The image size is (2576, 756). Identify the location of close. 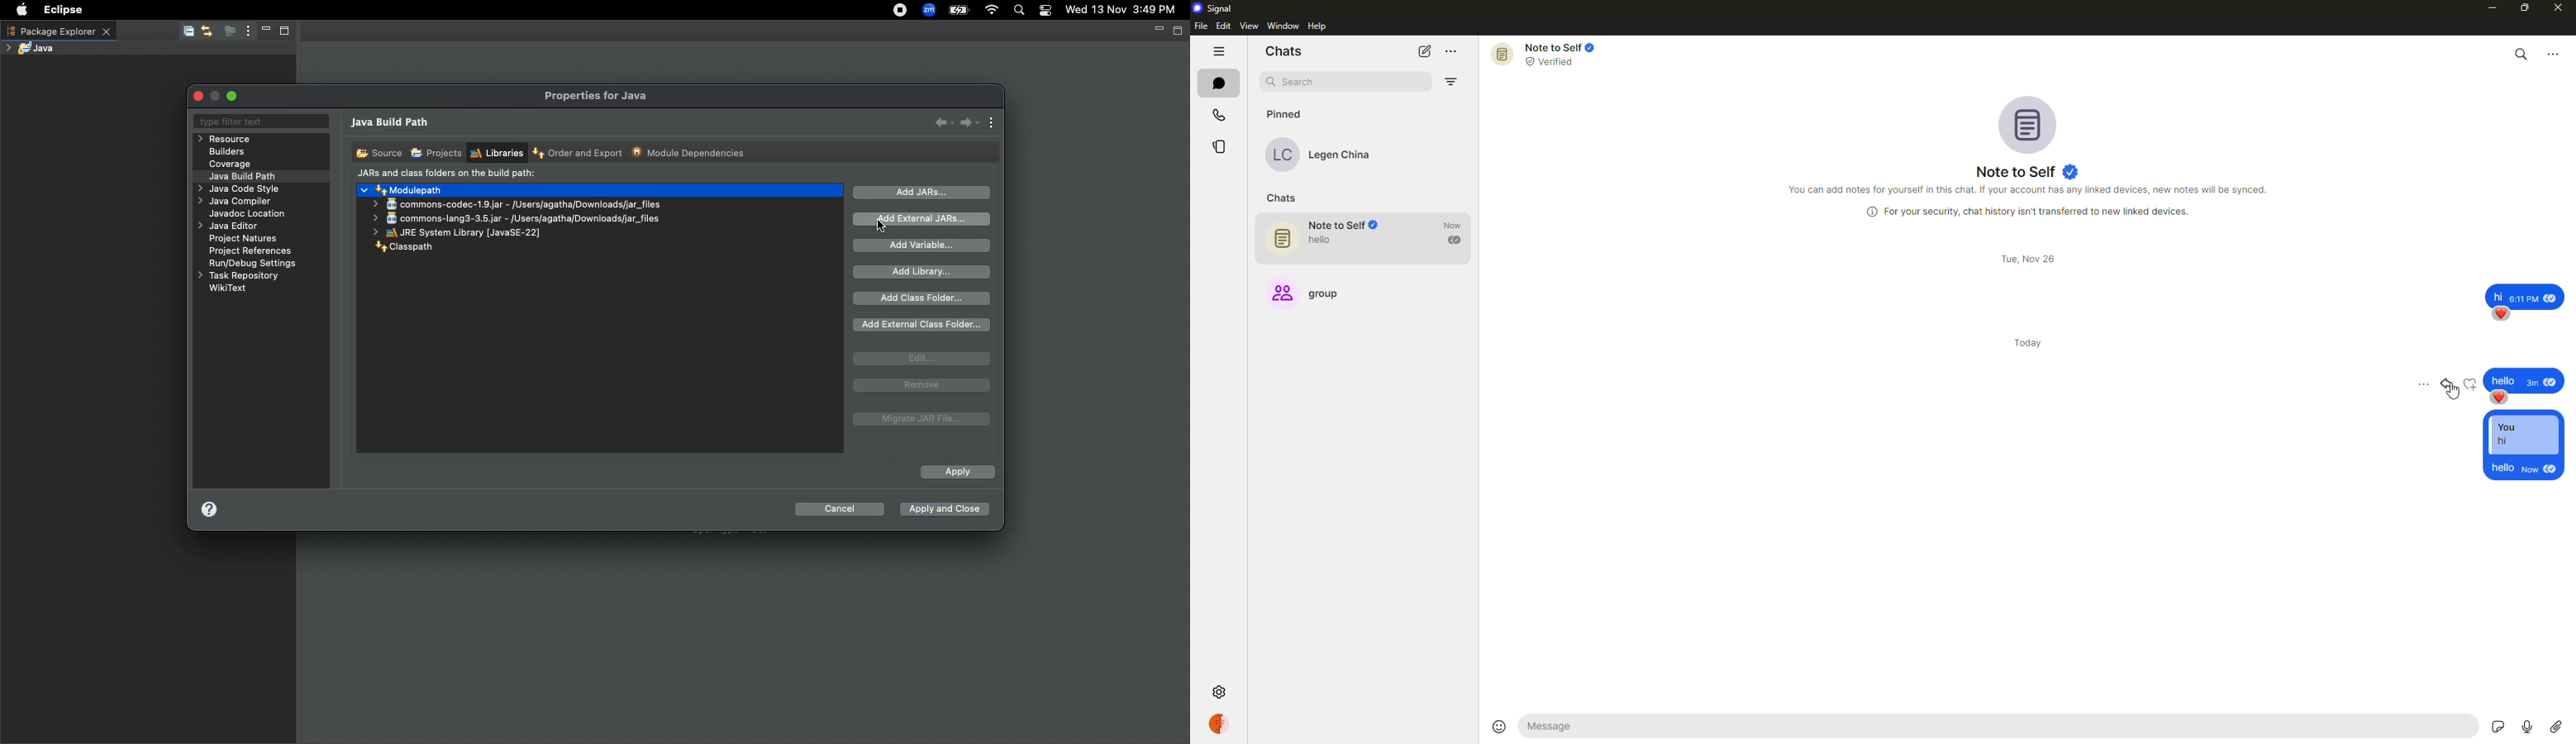
(2560, 7).